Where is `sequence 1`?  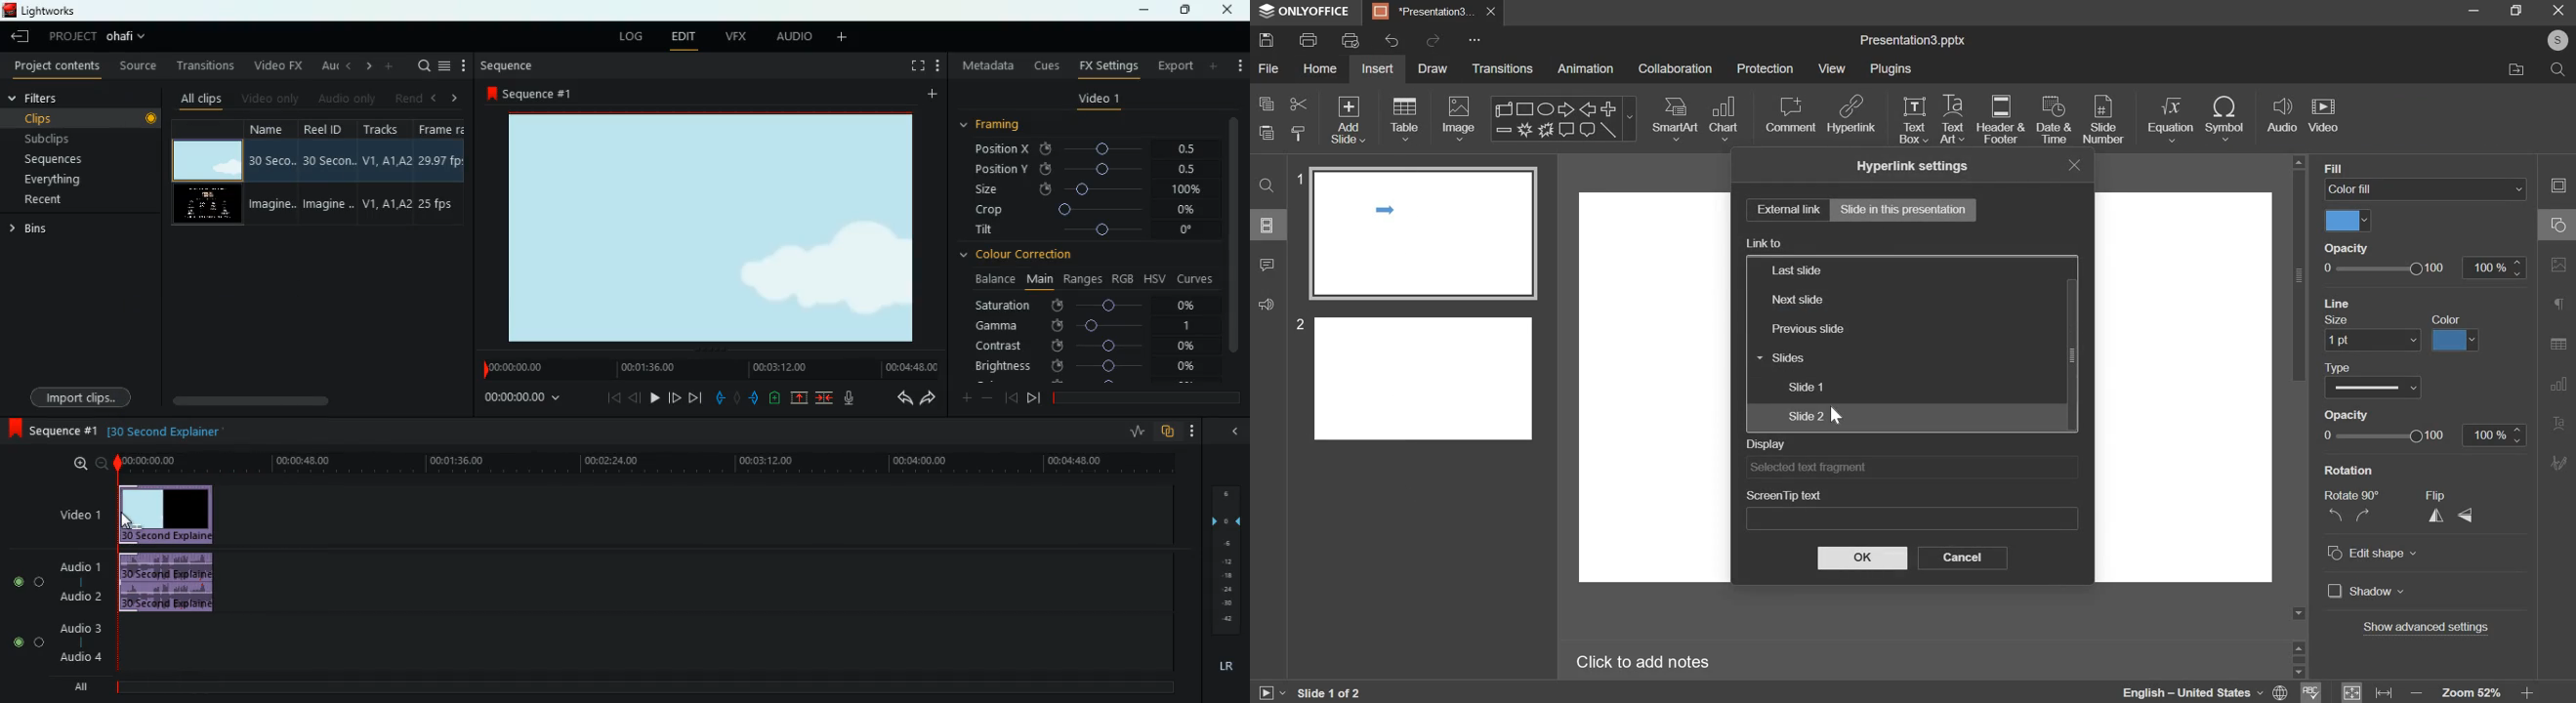
sequence 1 is located at coordinates (50, 429).